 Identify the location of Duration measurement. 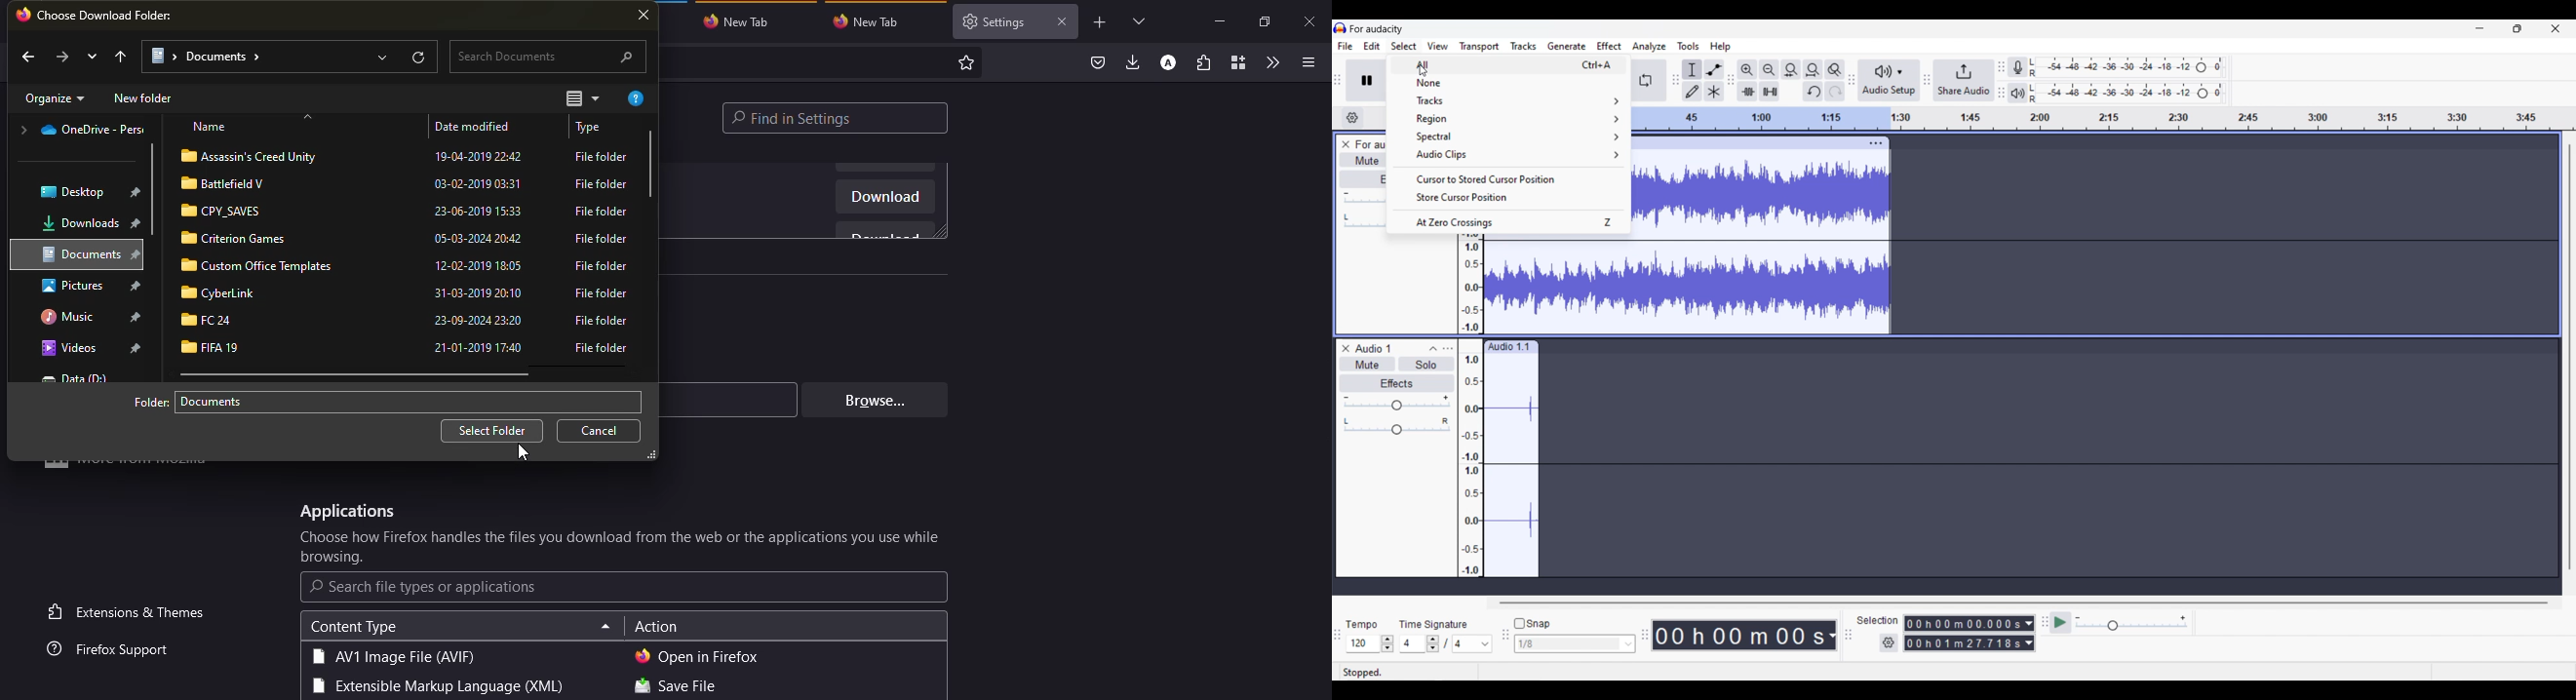
(2030, 633).